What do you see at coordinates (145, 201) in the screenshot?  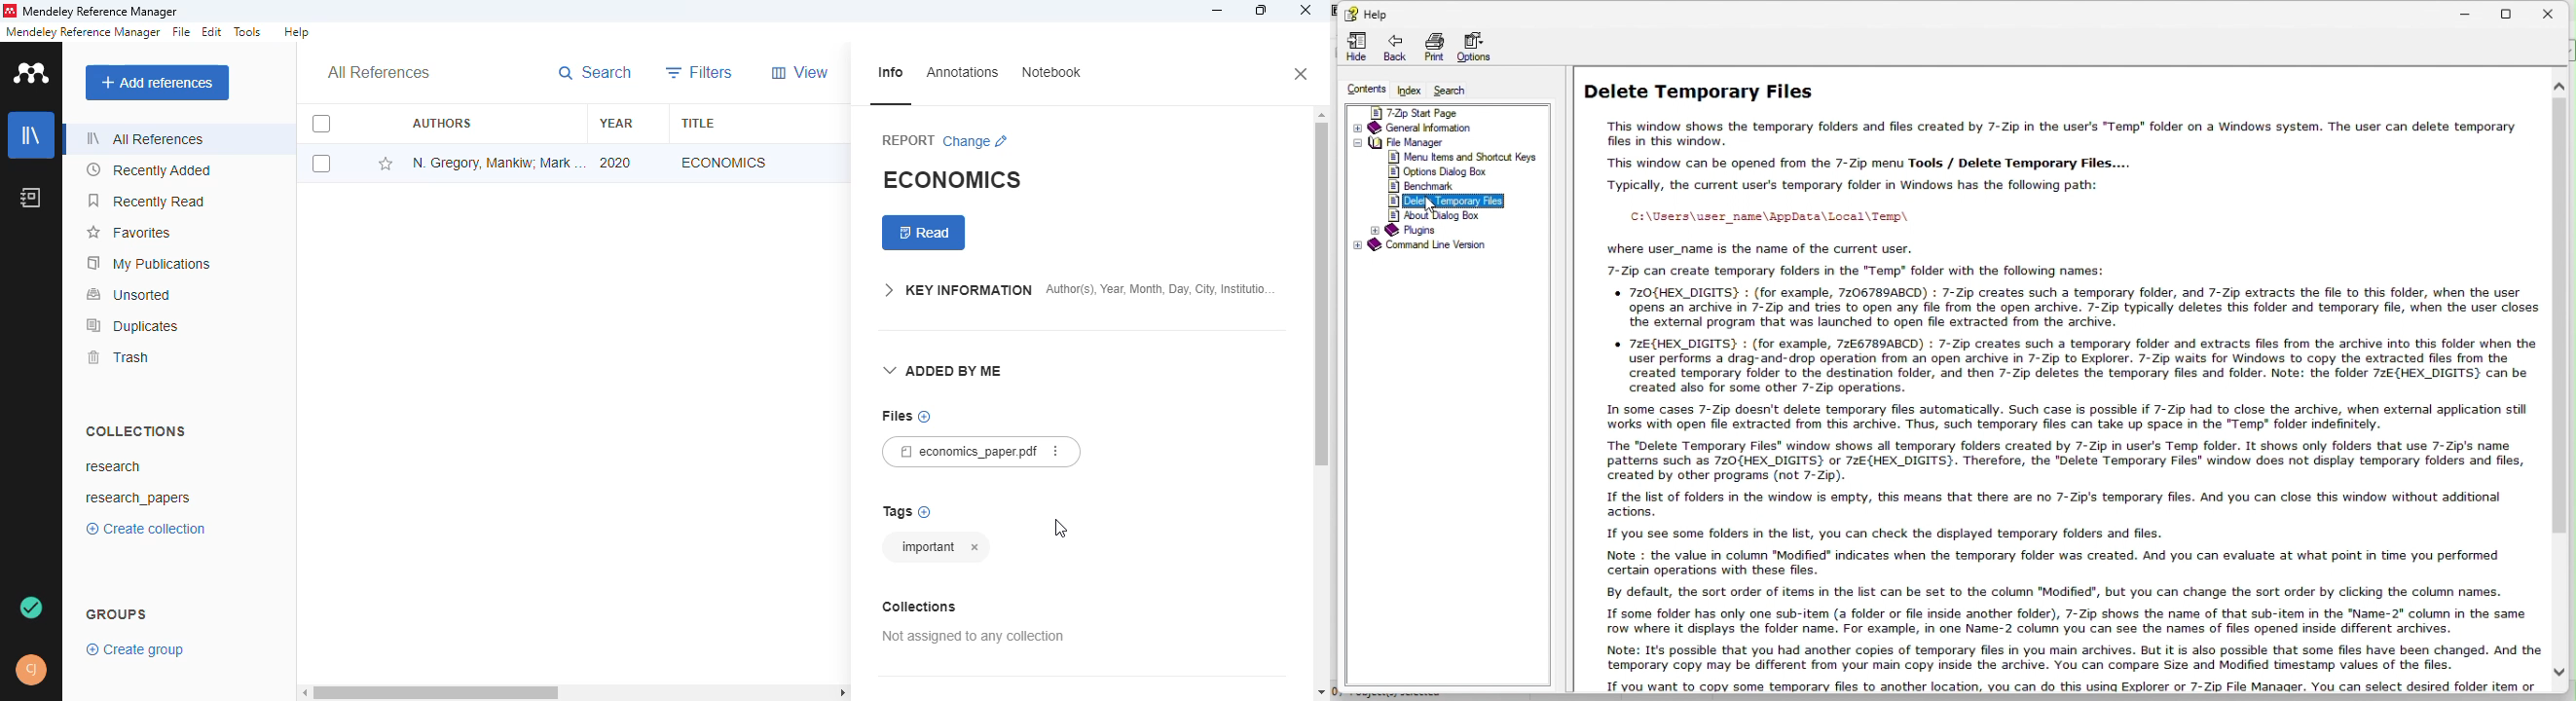 I see `recently read` at bounding box center [145, 201].